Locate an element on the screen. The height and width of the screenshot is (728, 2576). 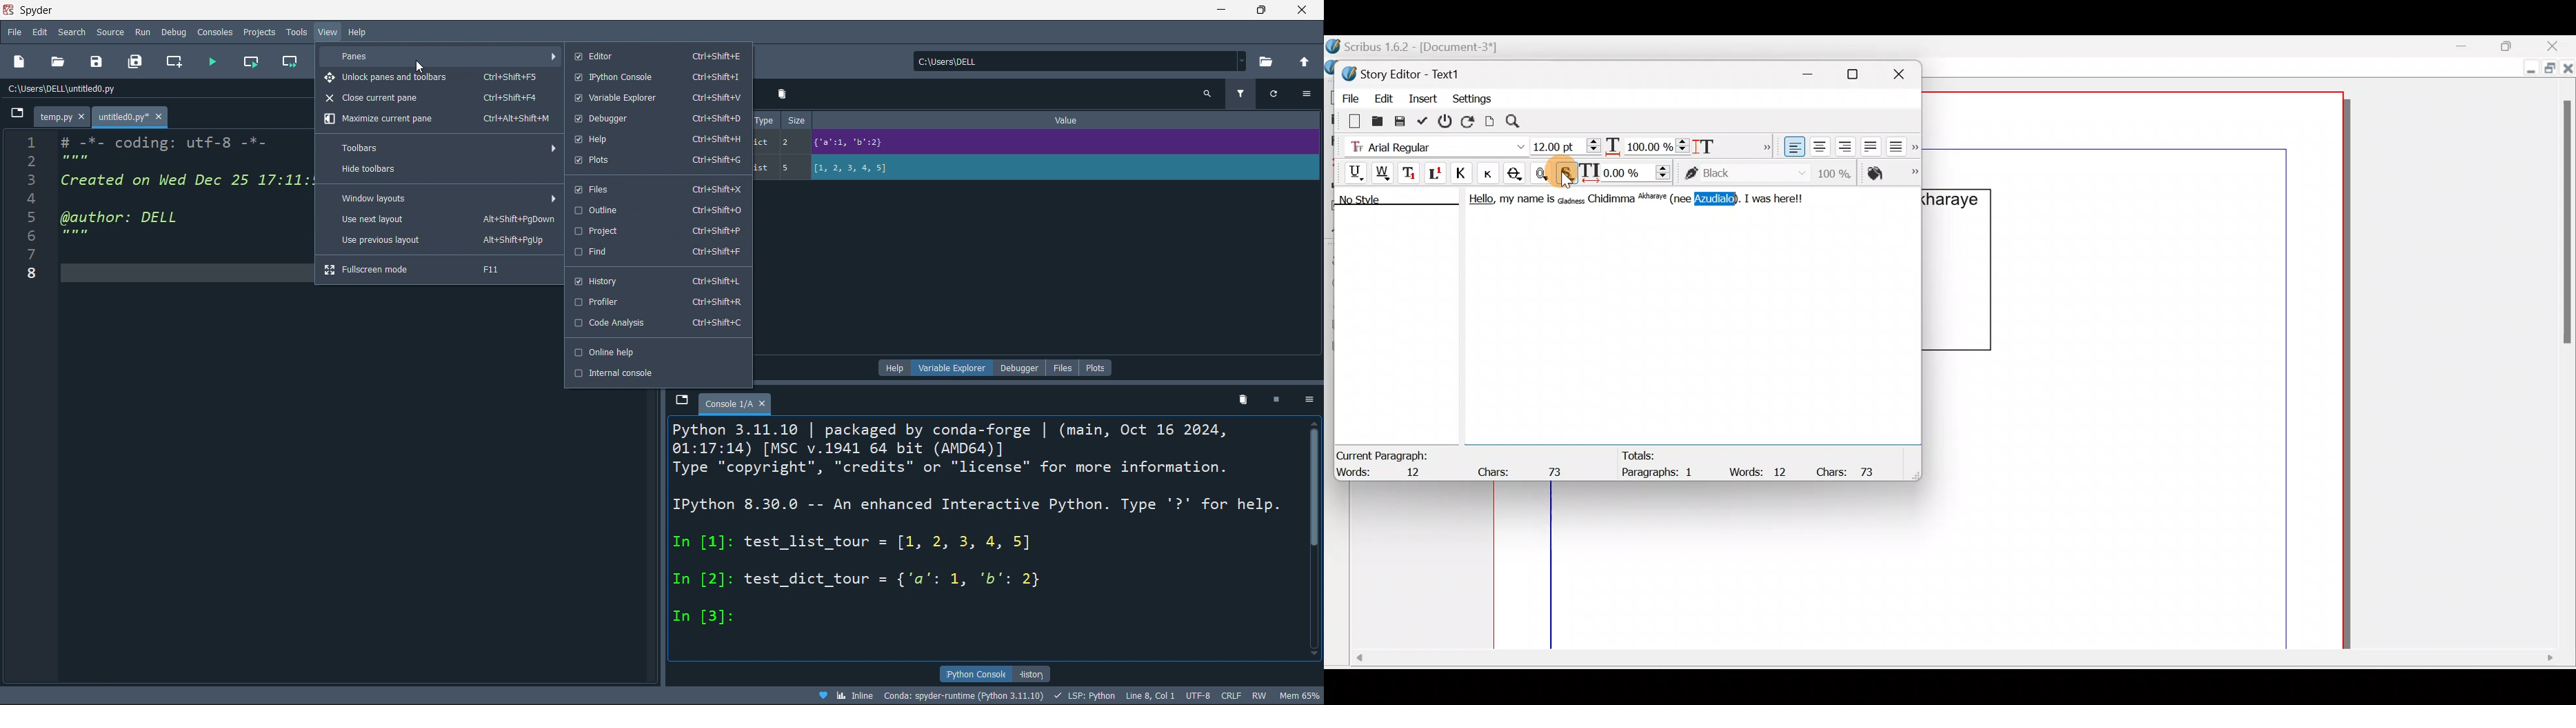
close is located at coordinates (1299, 10).